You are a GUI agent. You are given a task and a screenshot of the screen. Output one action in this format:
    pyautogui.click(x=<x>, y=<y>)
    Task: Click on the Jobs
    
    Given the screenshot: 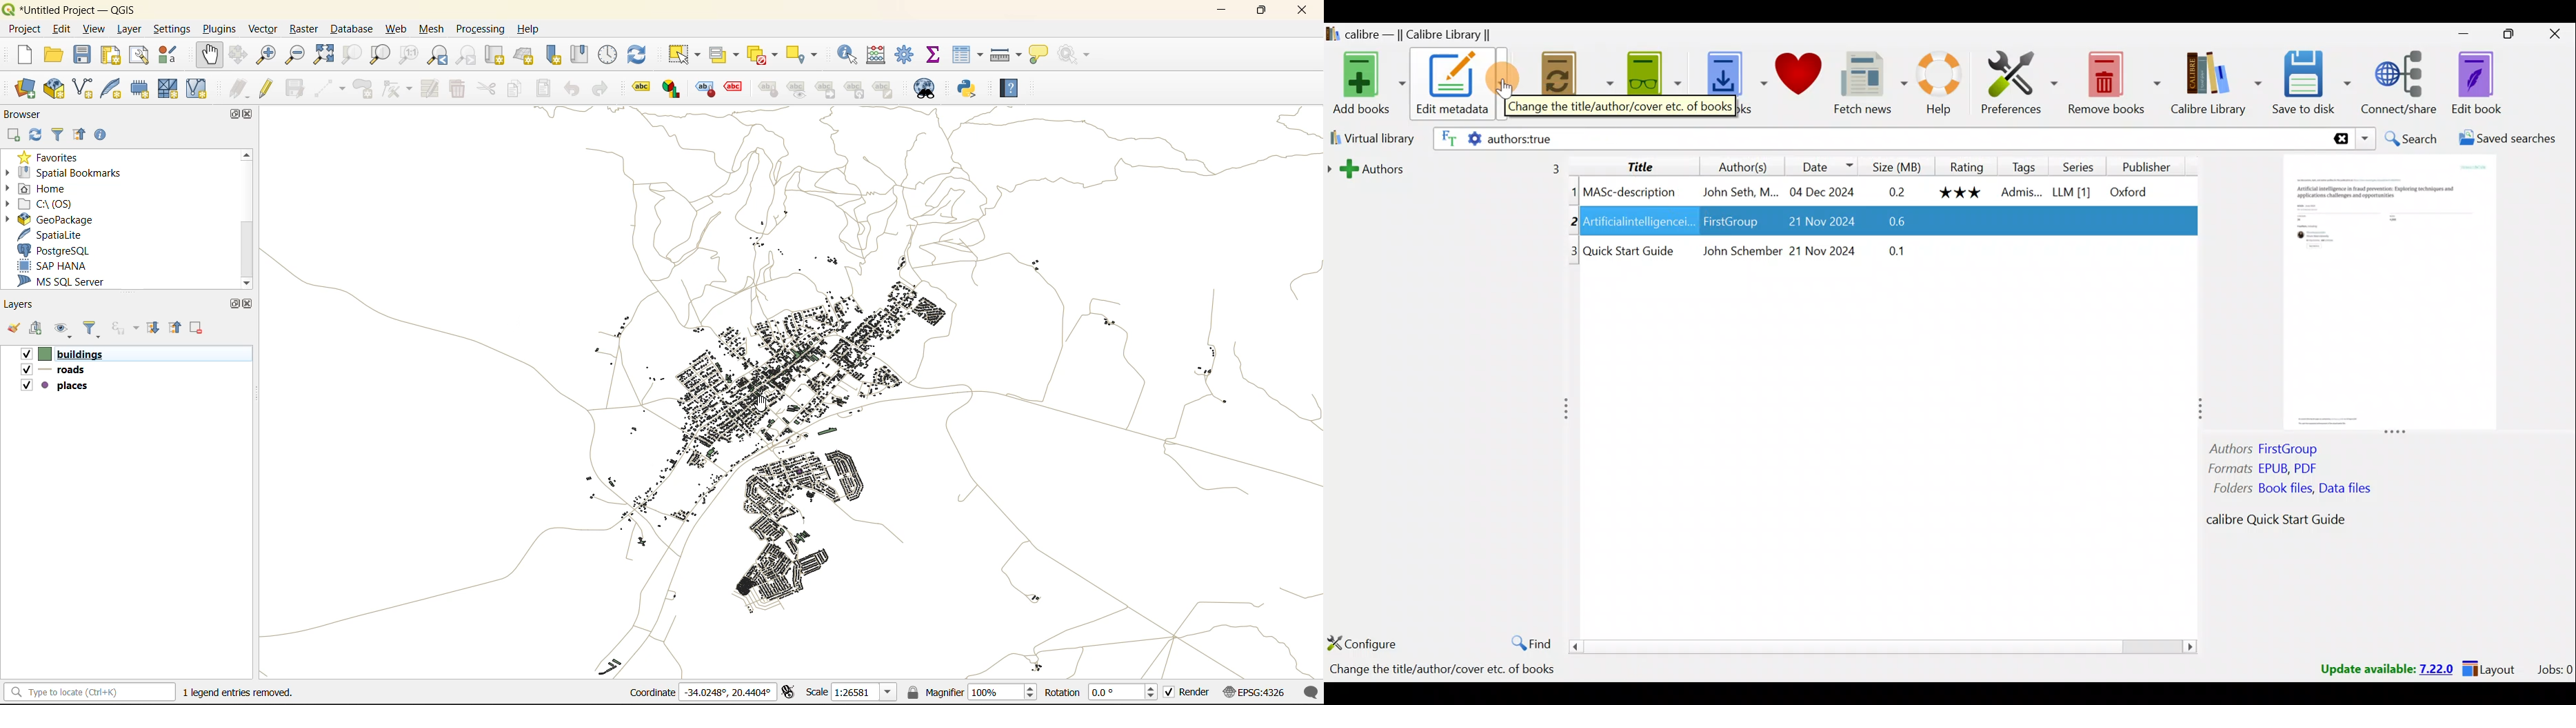 What is the action you would take?
    pyautogui.click(x=2554, y=669)
    